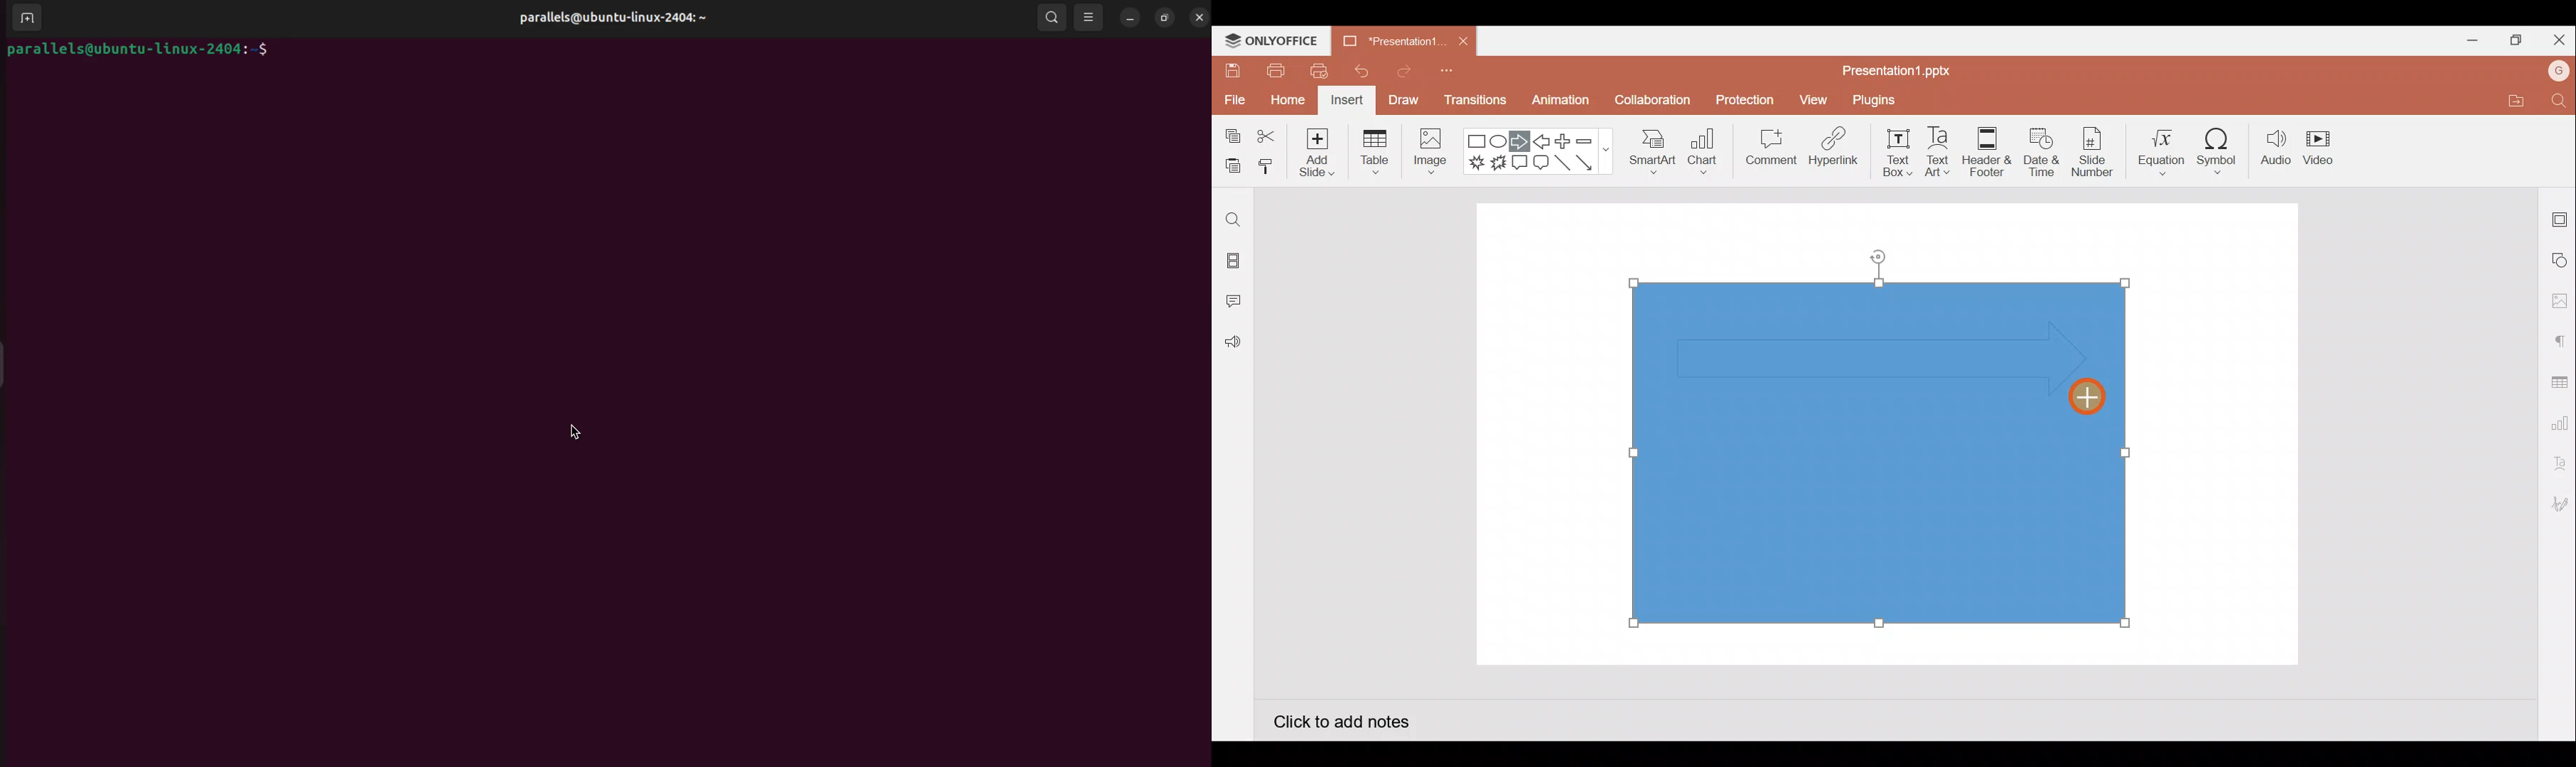 This screenshot has height=784, width=2576. Describe the element at coordinates (1267, 137) in the screenshot. I see `Cut` at that location.